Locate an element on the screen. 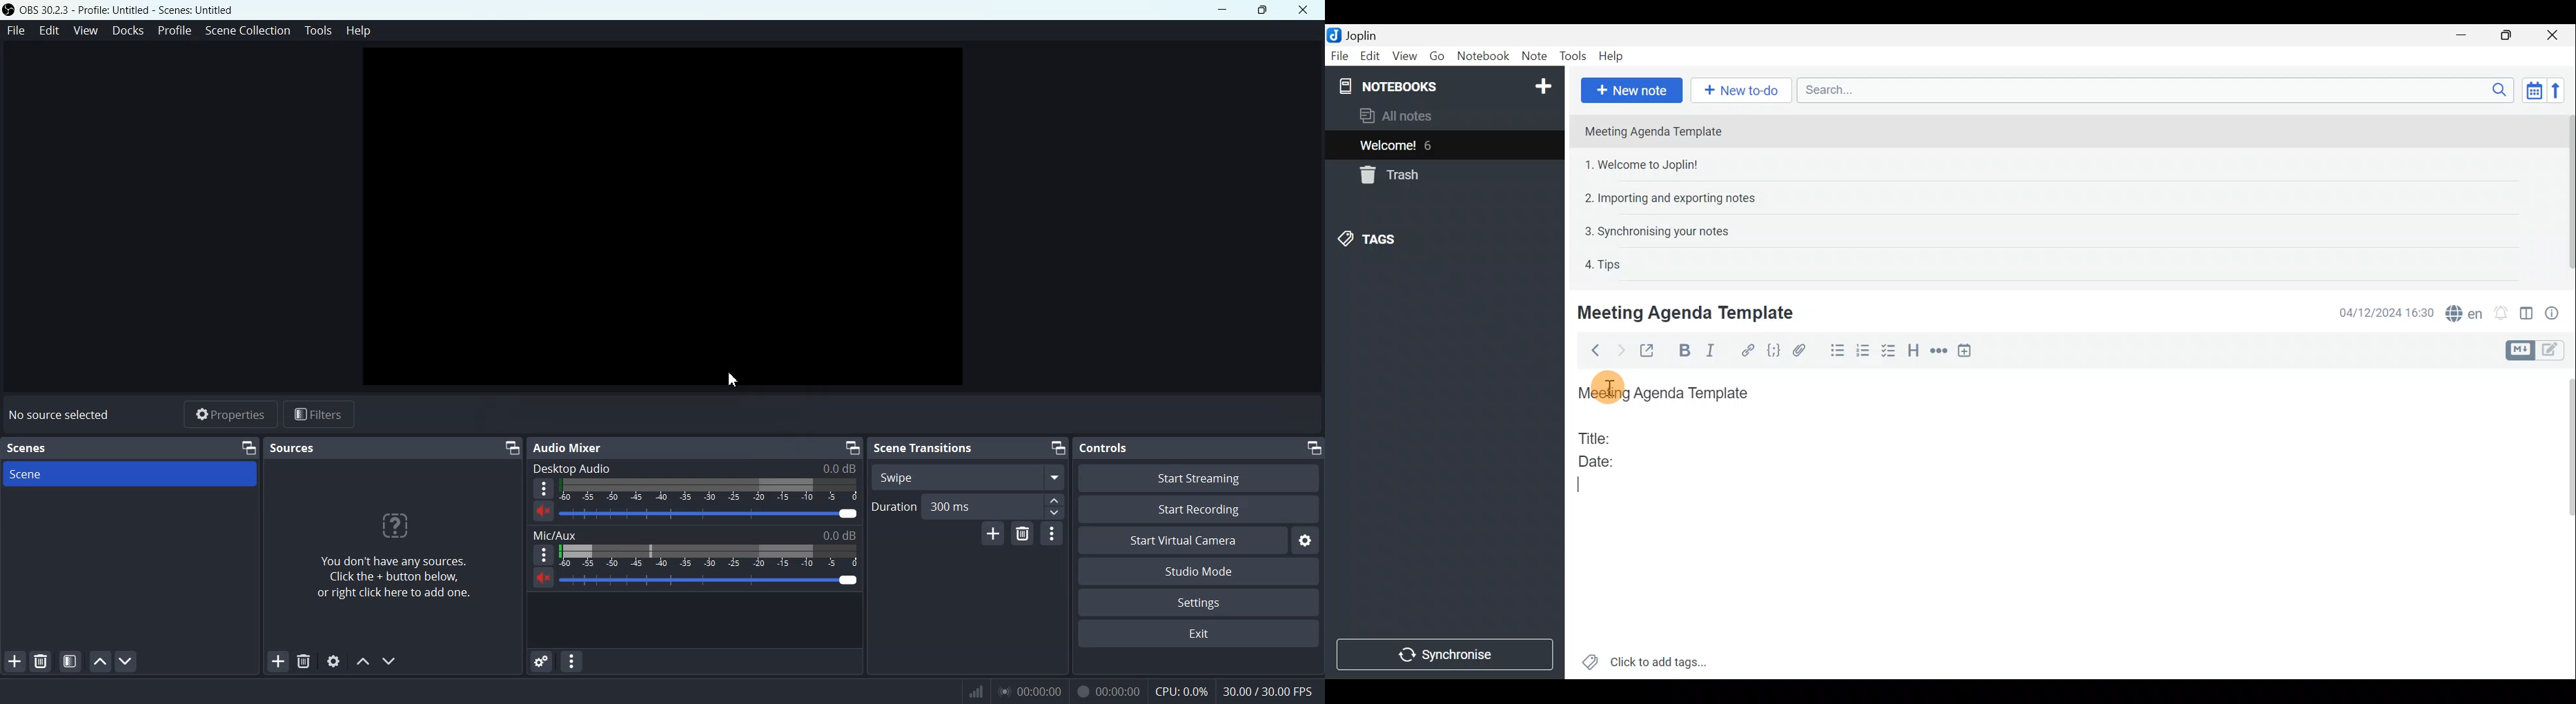  Meeting Agenda Template is located at coordinates (1655, 131).